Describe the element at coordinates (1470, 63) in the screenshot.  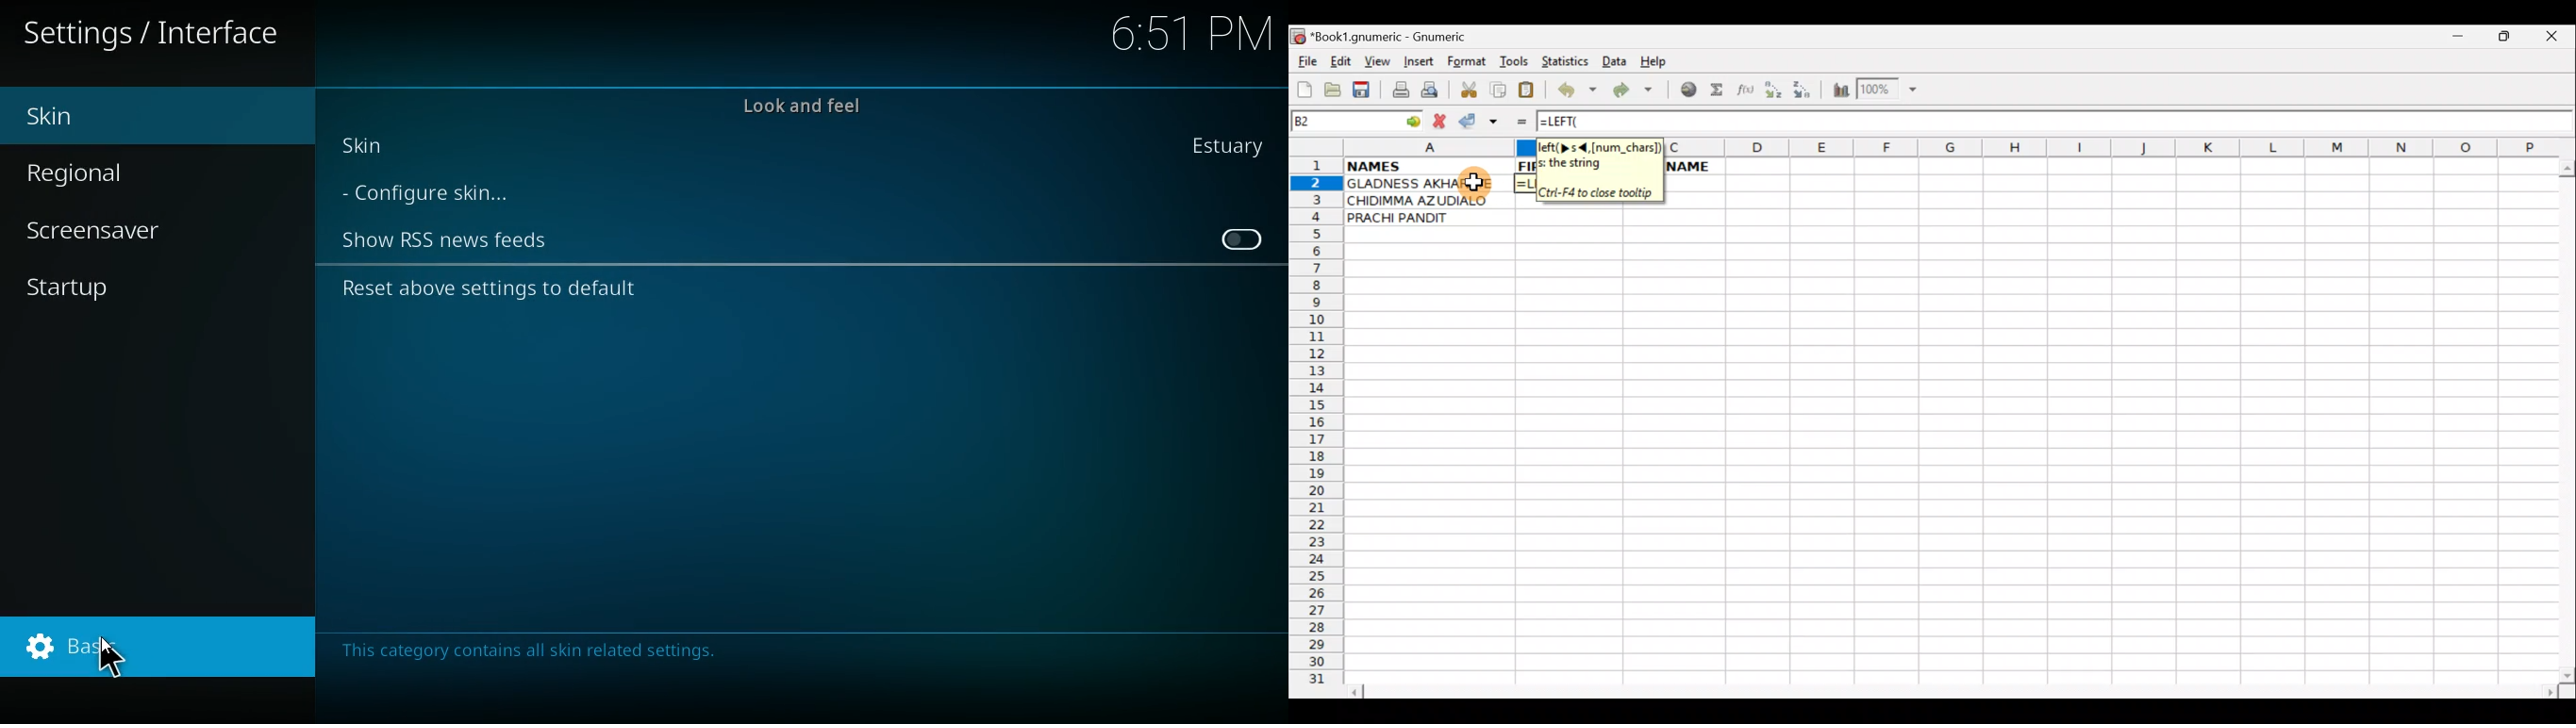
I see `Format` at that location.